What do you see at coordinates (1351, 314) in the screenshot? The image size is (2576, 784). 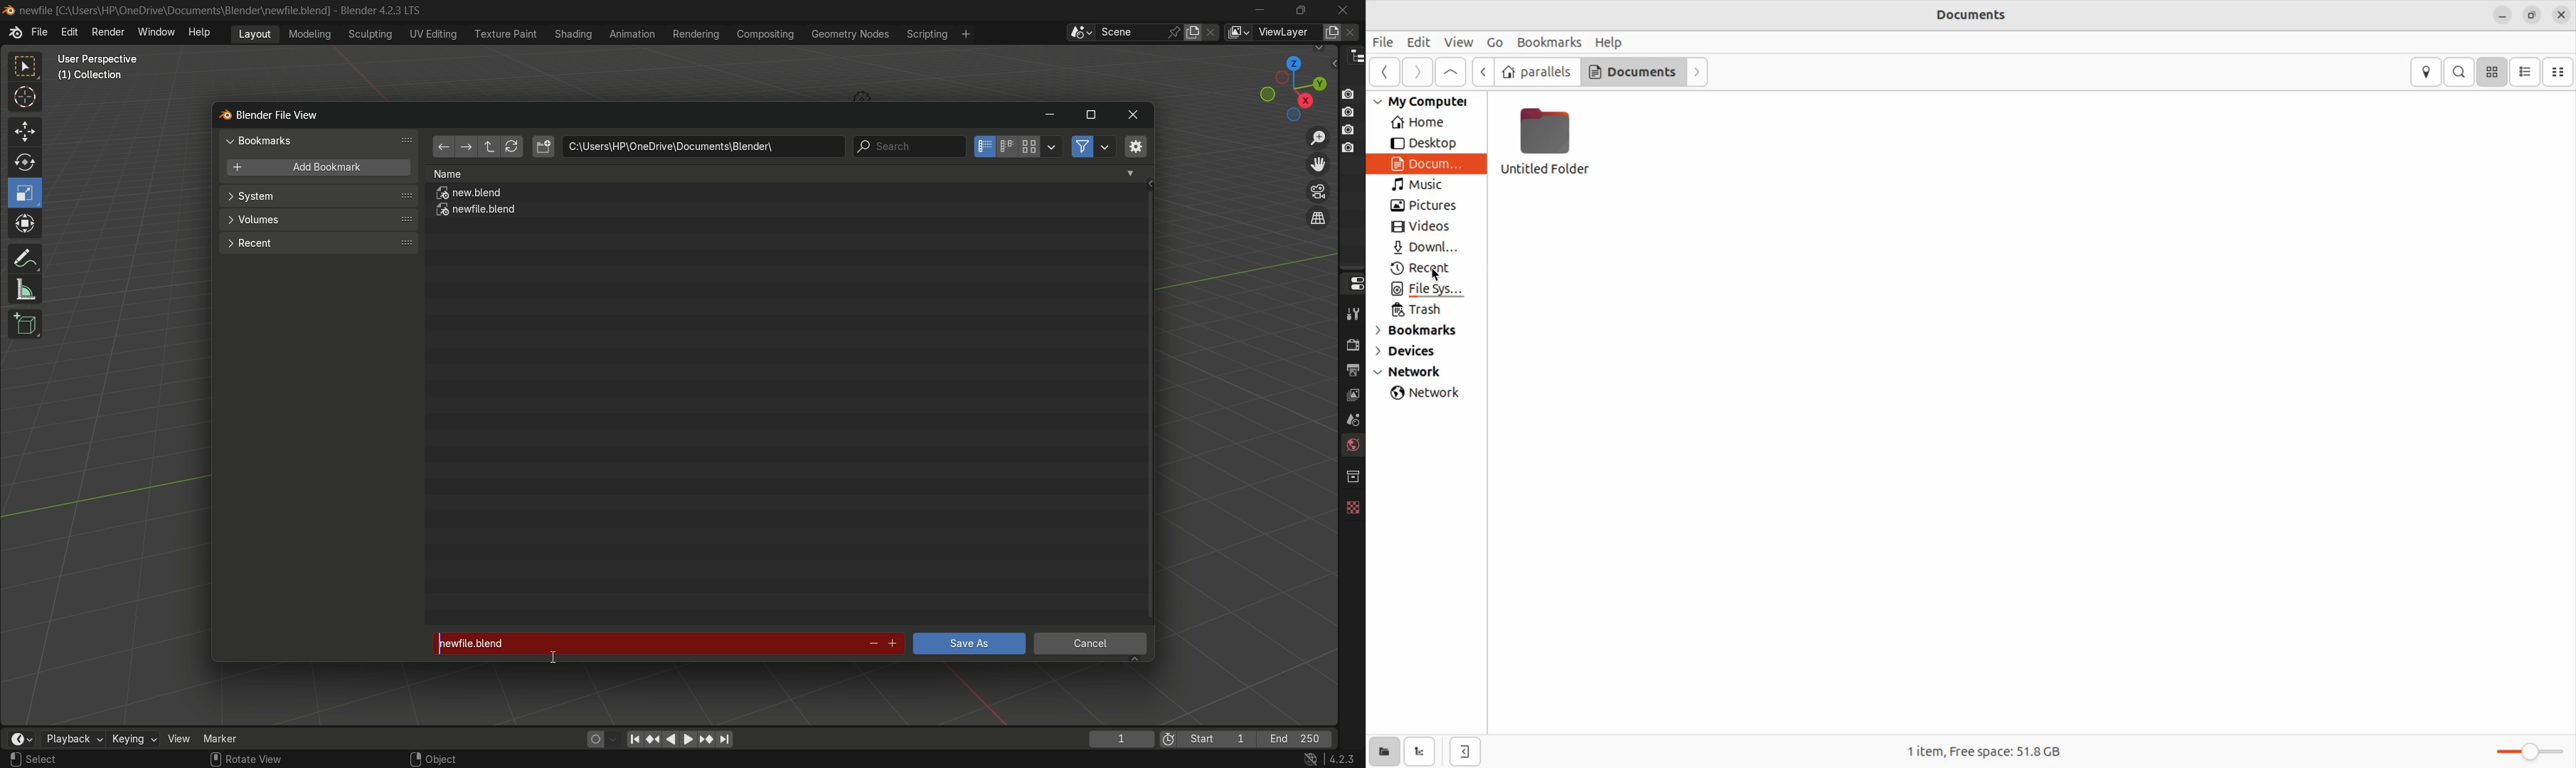 I see `tools` at bounding box center [1351, 314].